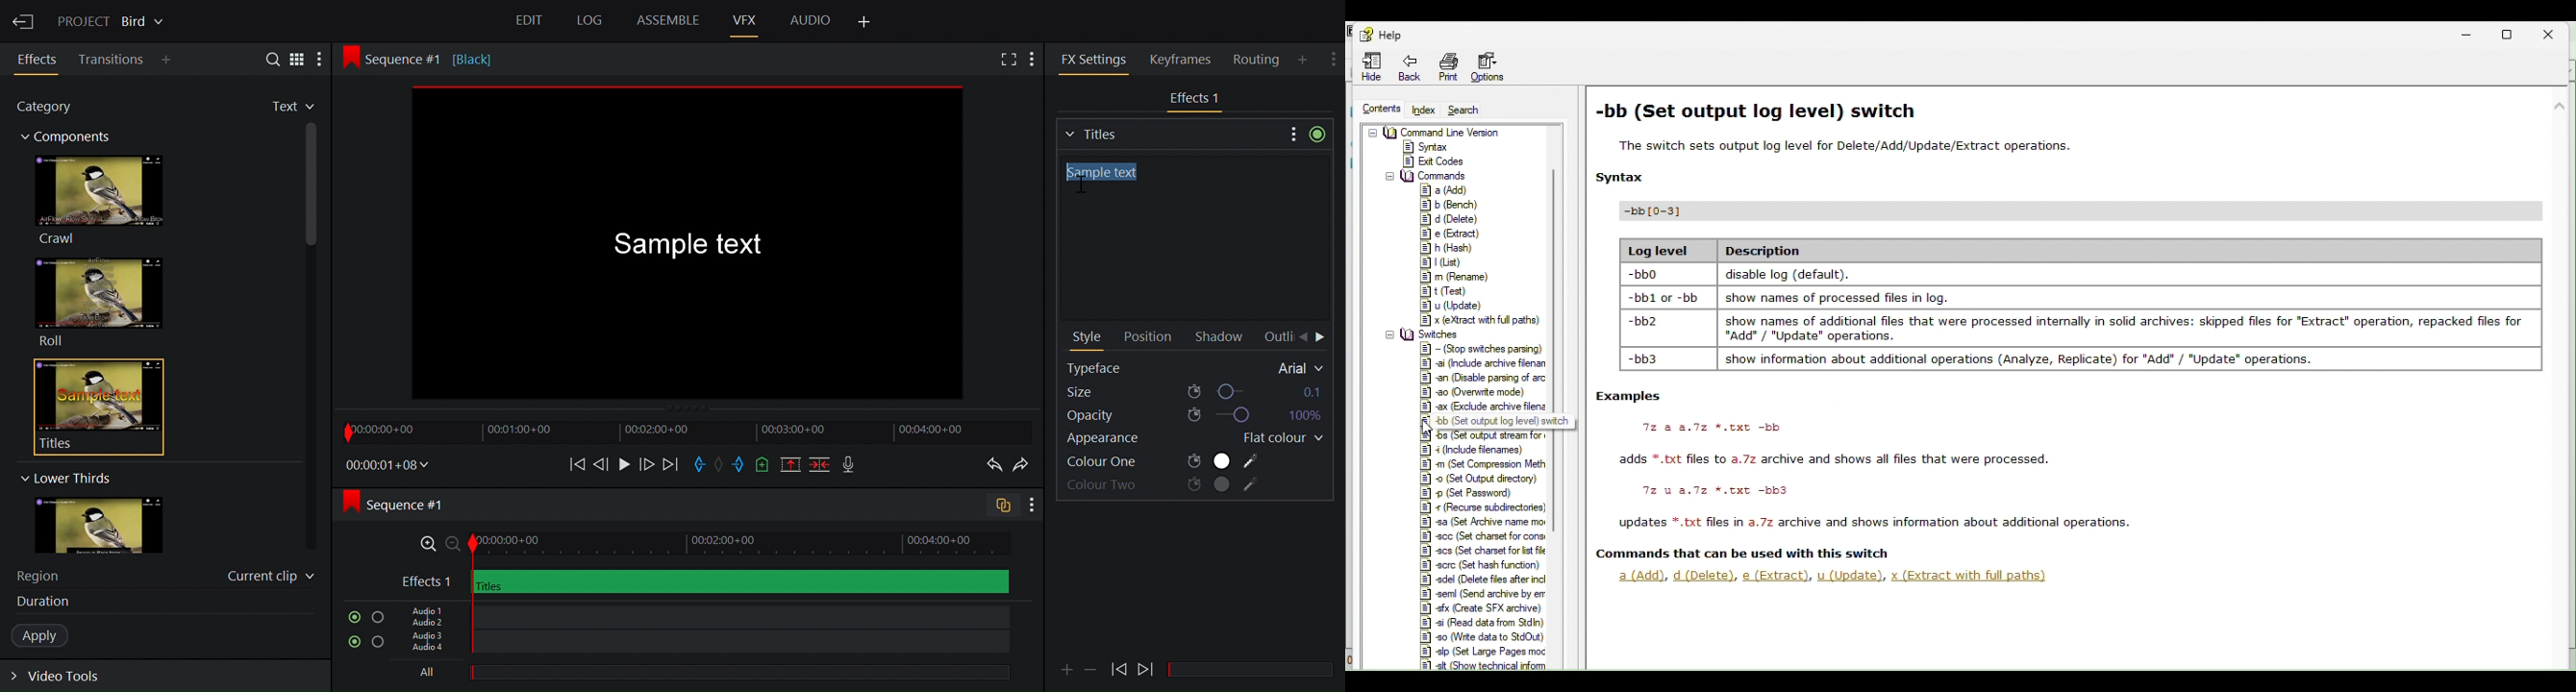  Describe the element at coordinates (1036, 57) in the screenshot. I see `Add Panel` at that location.